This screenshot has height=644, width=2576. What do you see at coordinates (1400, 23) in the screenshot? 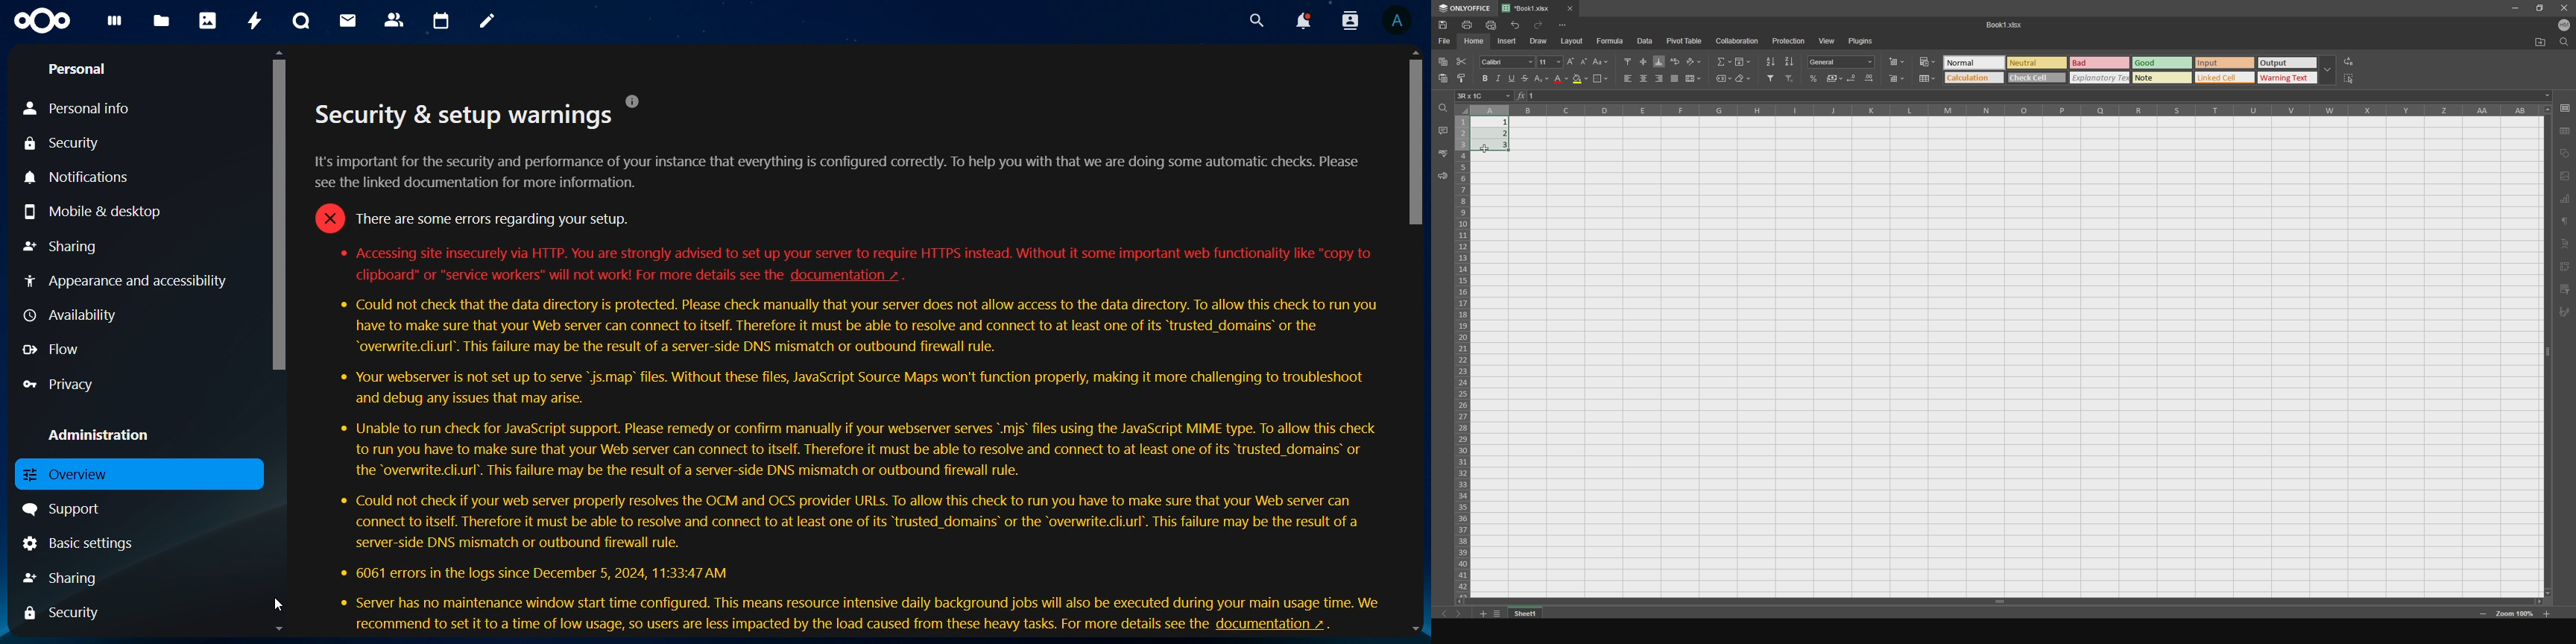
I see `view profile` at bounding box center [1400, 23].